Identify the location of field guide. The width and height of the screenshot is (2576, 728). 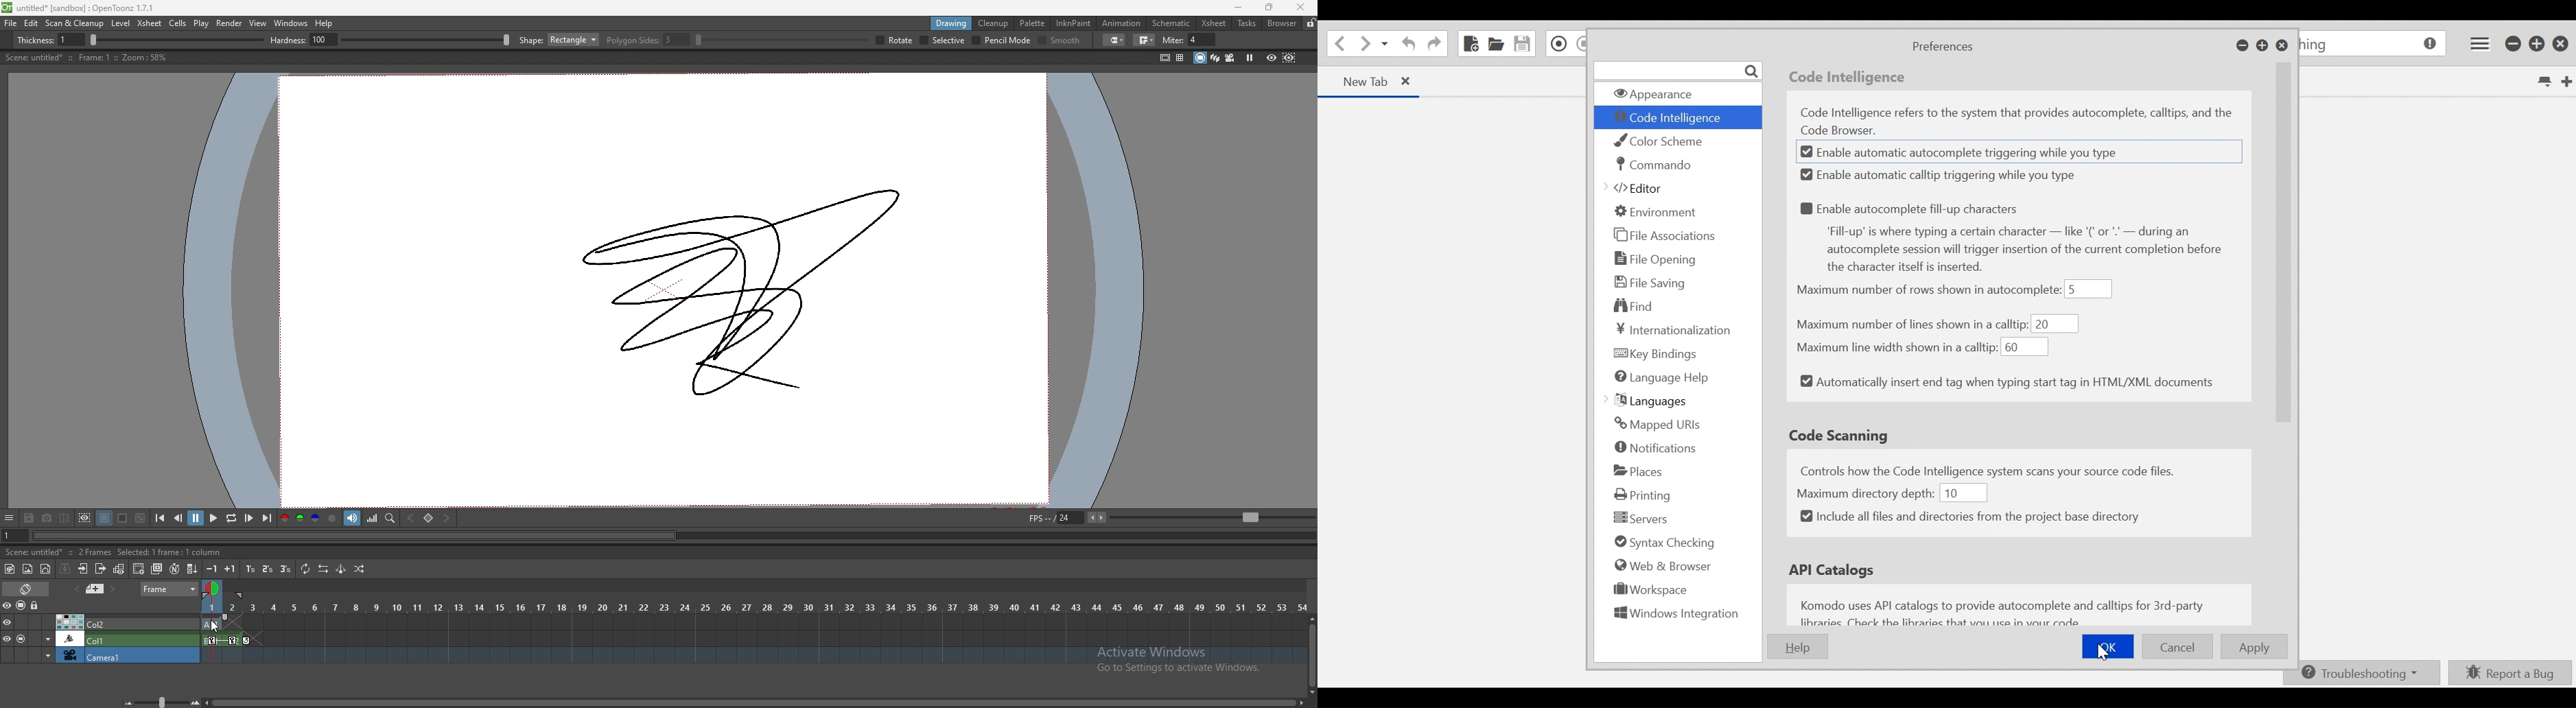
(1180, 58).